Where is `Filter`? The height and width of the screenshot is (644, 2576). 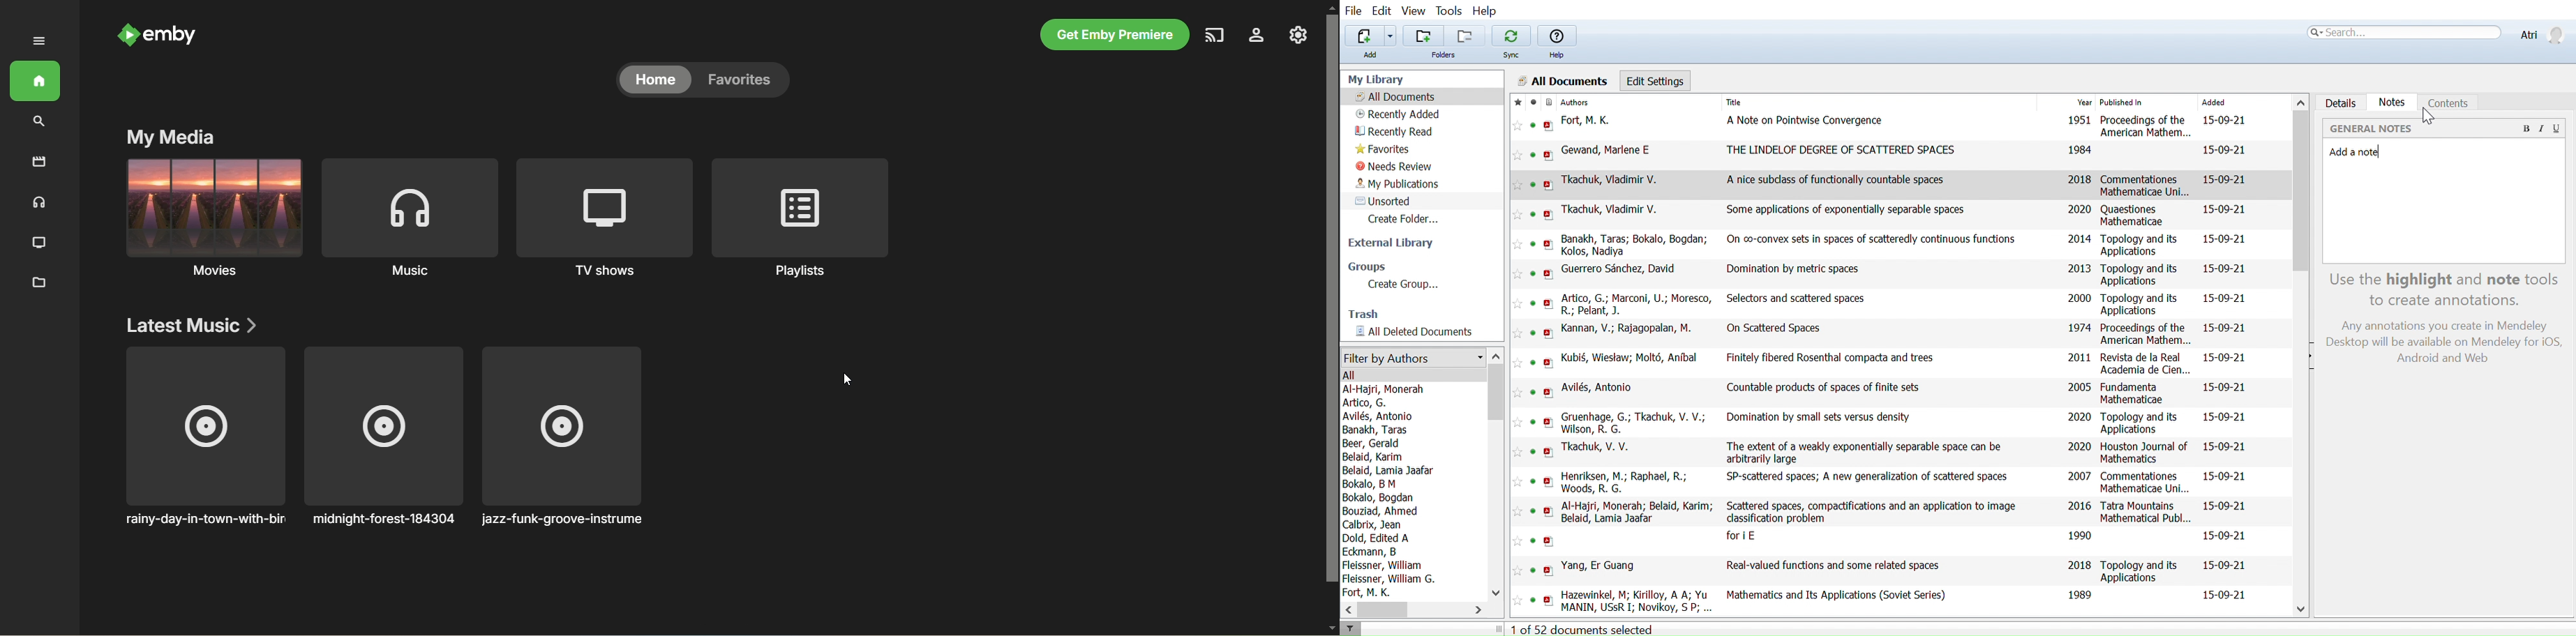
Filter is located at coordinates (1351, 629).